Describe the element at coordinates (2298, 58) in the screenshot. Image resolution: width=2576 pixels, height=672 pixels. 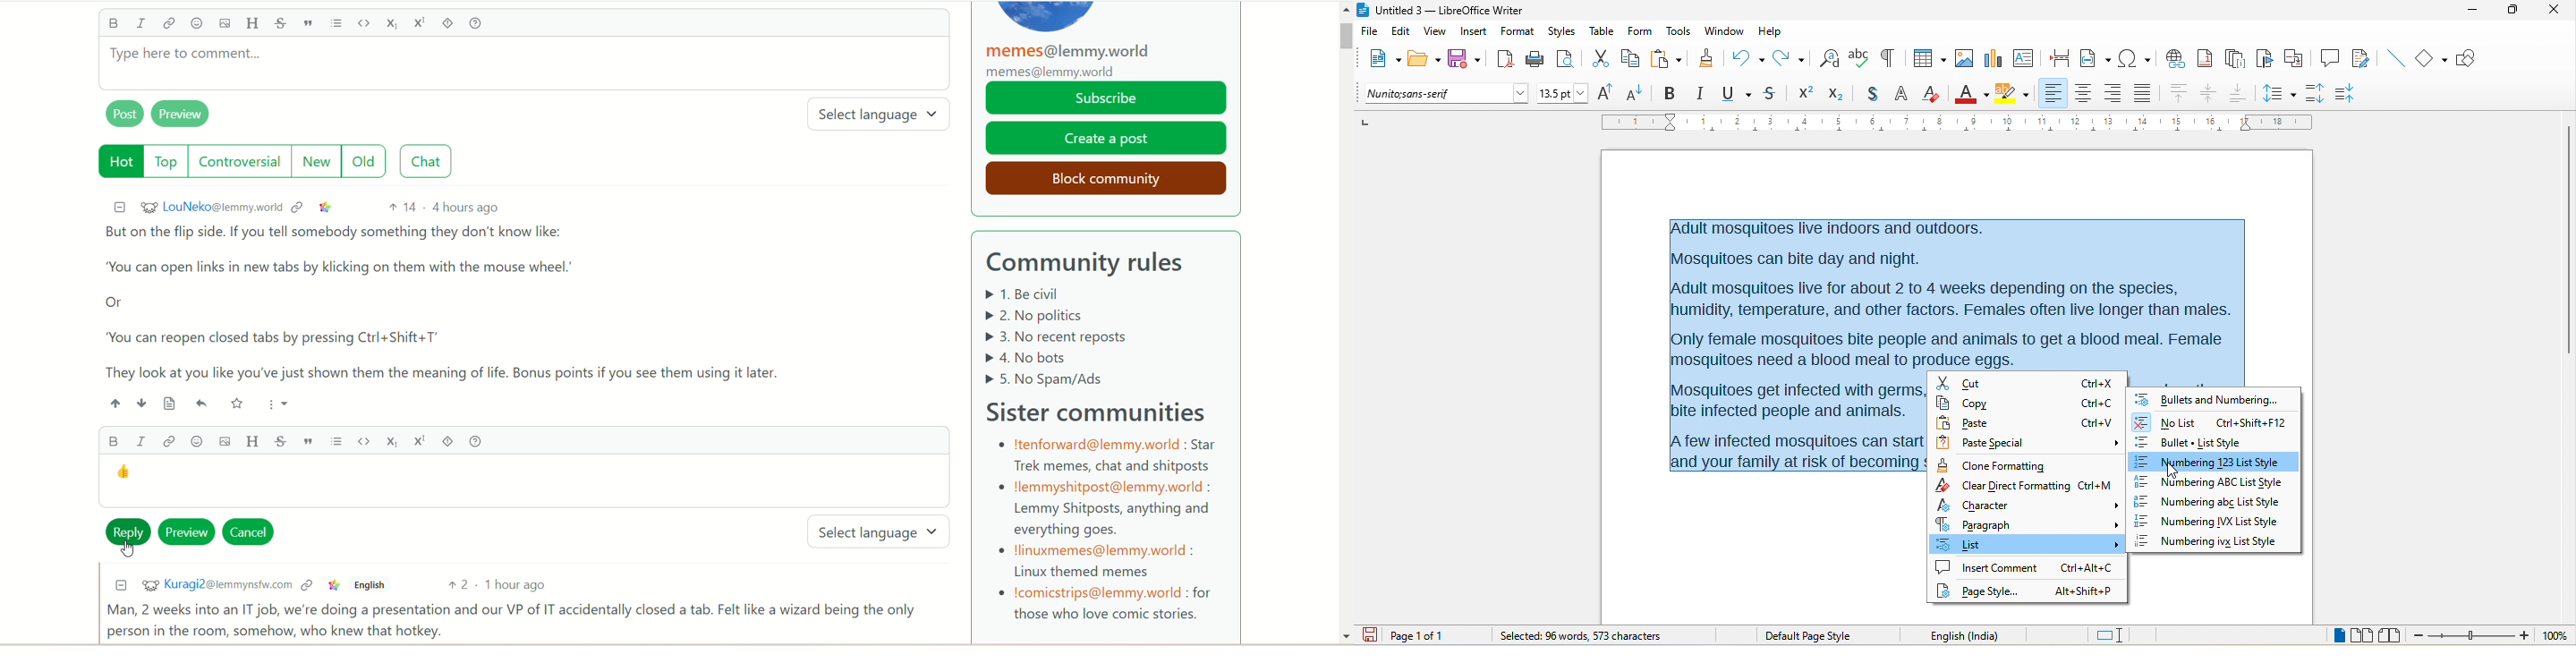
I see `cross reference` at that location.